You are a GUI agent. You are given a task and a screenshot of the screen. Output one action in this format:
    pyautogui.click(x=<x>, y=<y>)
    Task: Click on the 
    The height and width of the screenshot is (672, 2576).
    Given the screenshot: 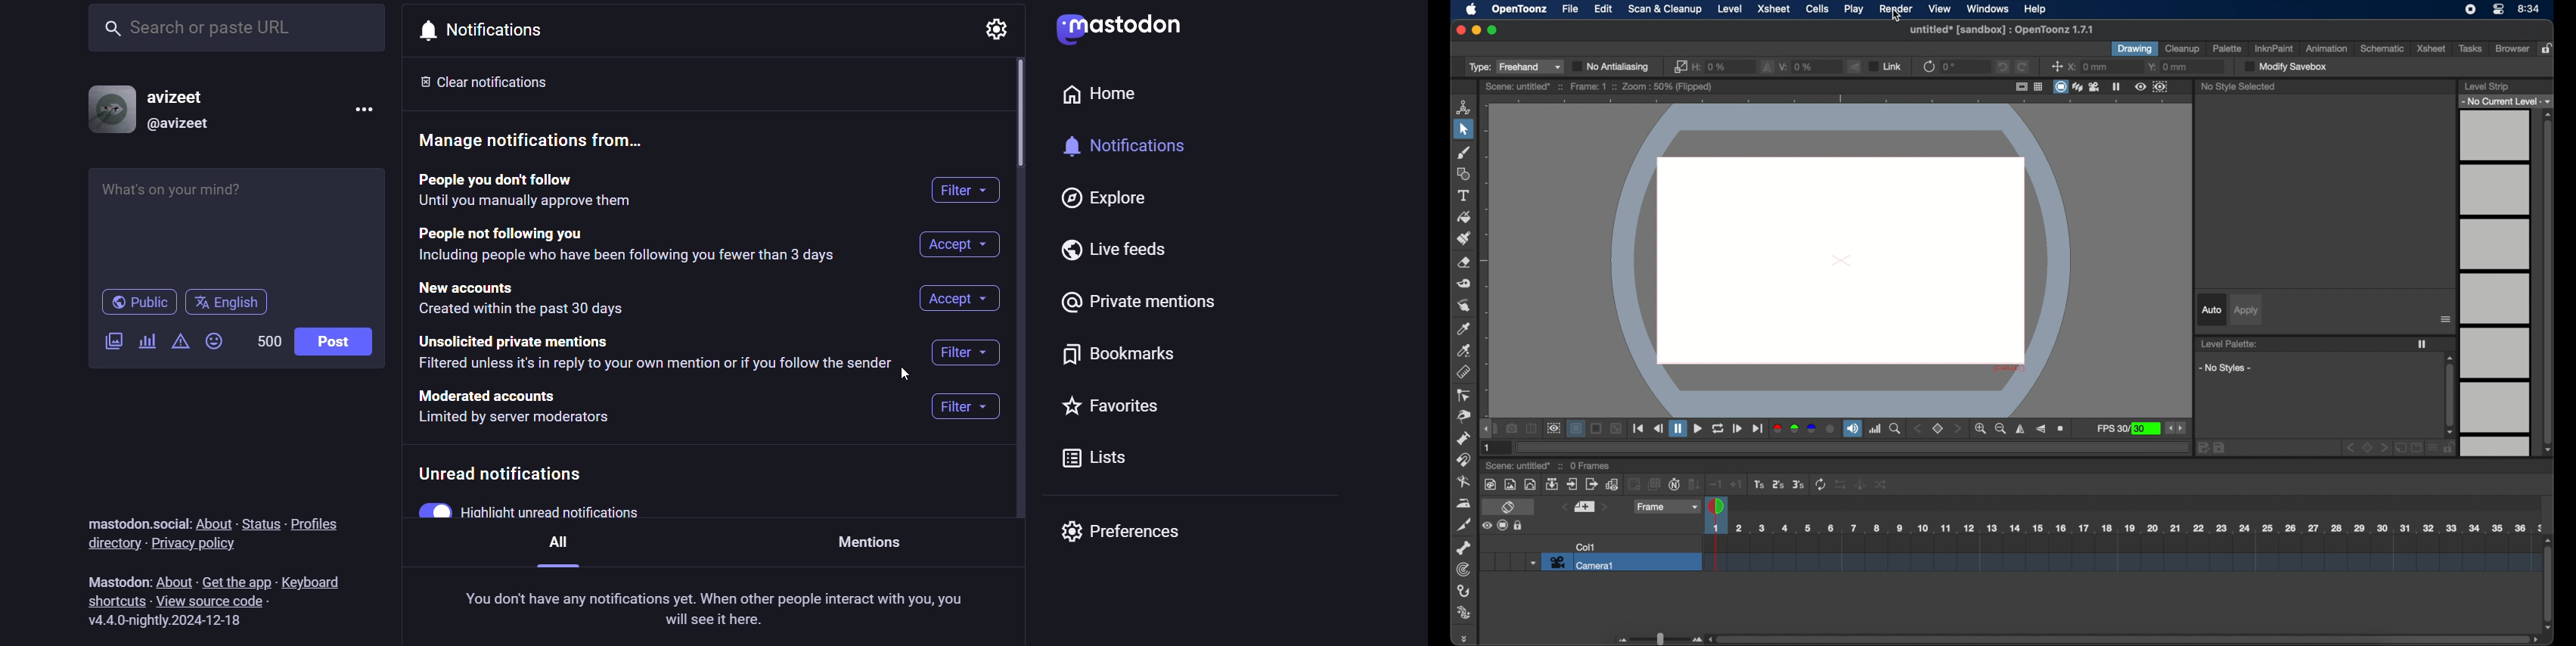 What is the action you would take?
    pyautogui.click(x=1738, y=484)
    